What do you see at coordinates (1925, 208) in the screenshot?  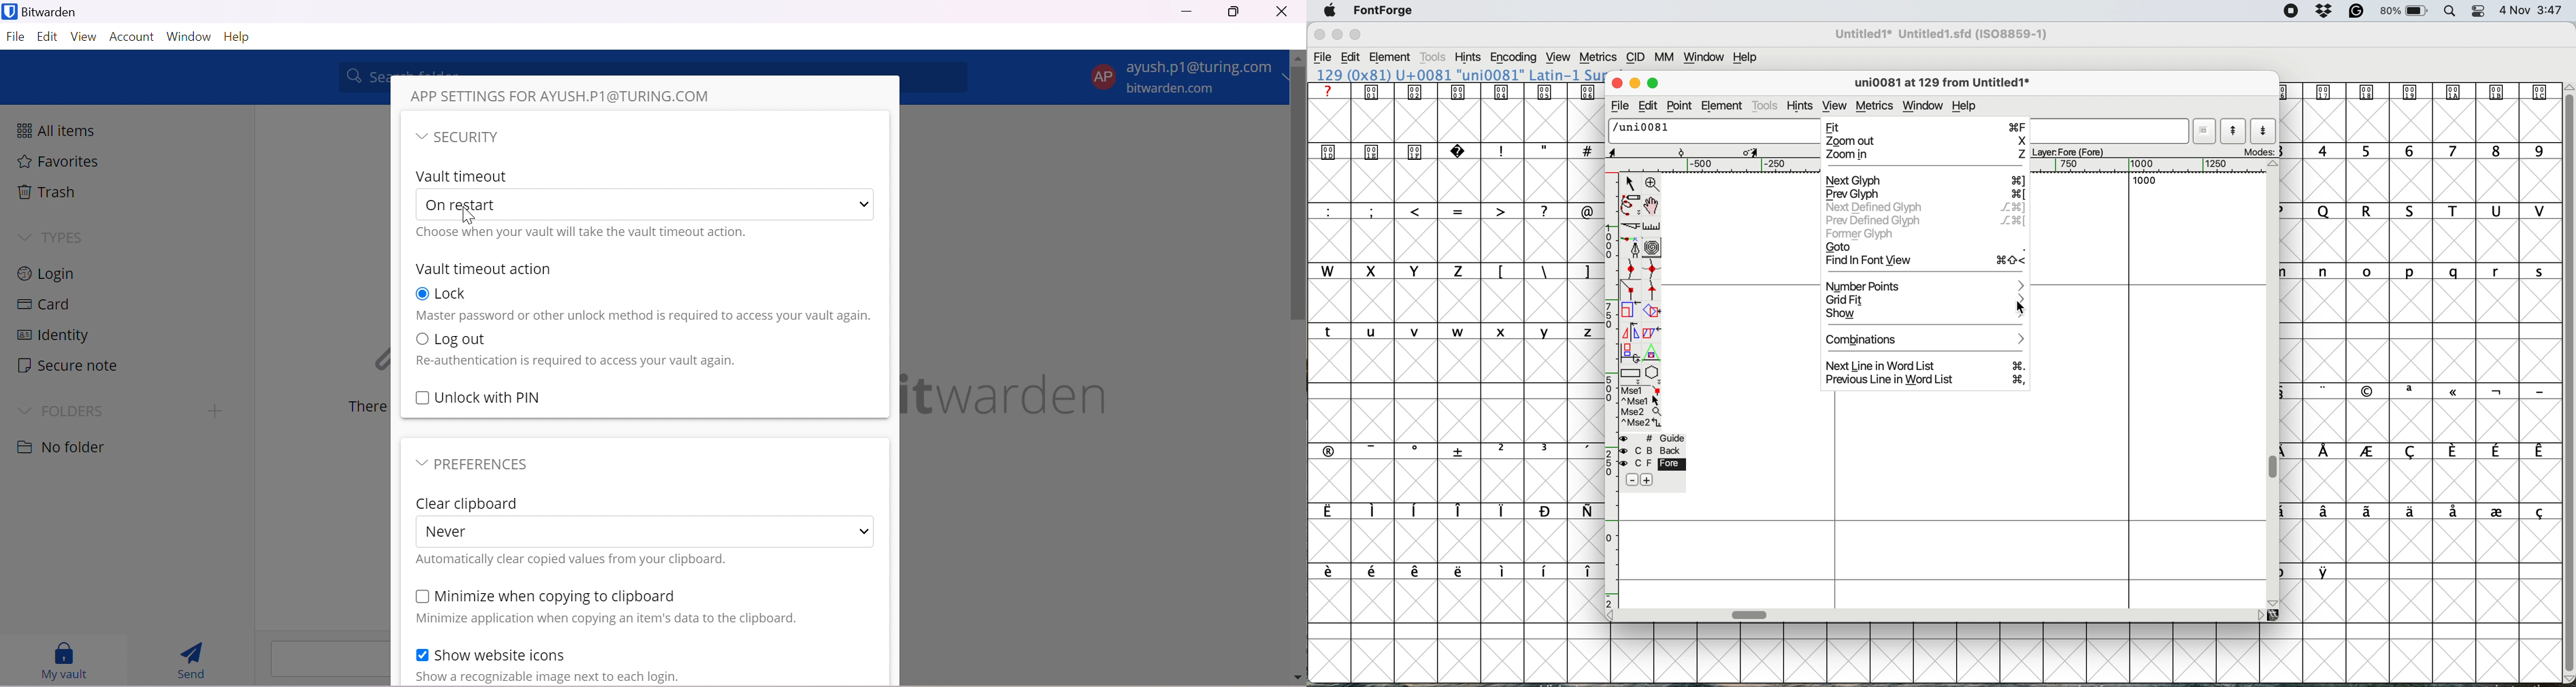 I see `next defined glyph` at bounding box center [1925, 208].